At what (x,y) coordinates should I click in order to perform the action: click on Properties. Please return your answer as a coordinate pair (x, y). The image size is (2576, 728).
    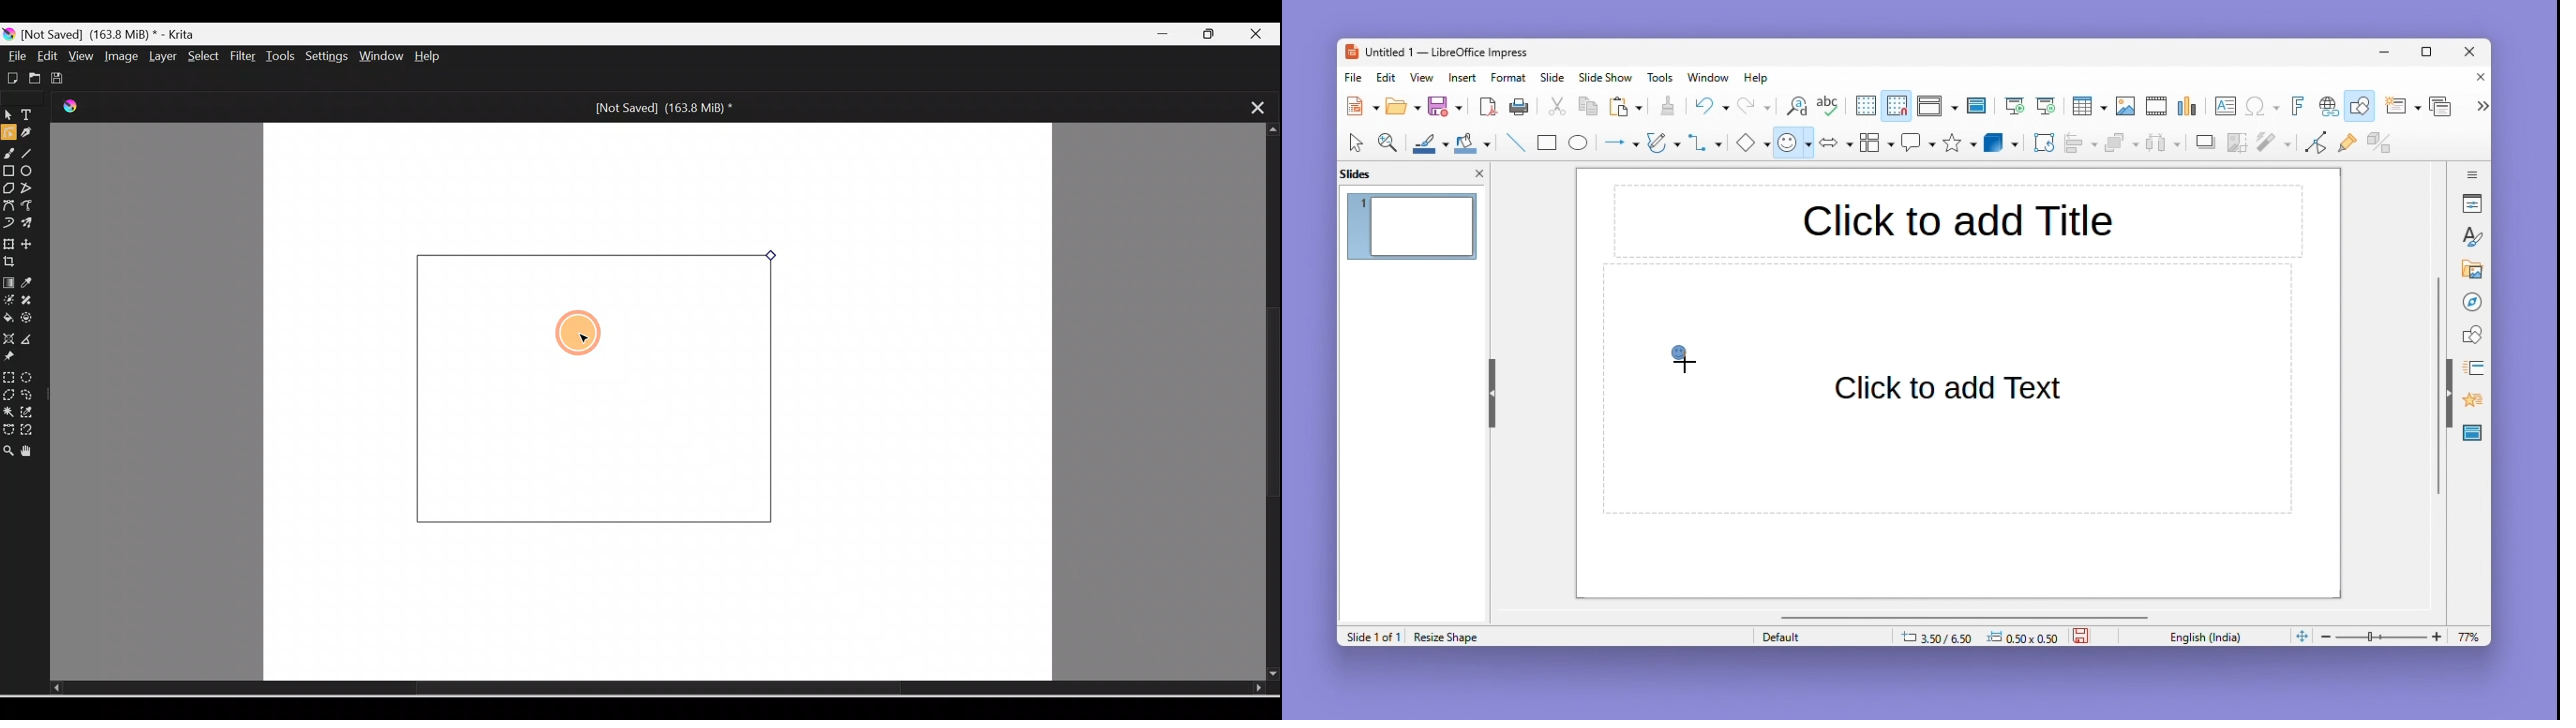
    Looking at the image, I should click on (2474, 203).